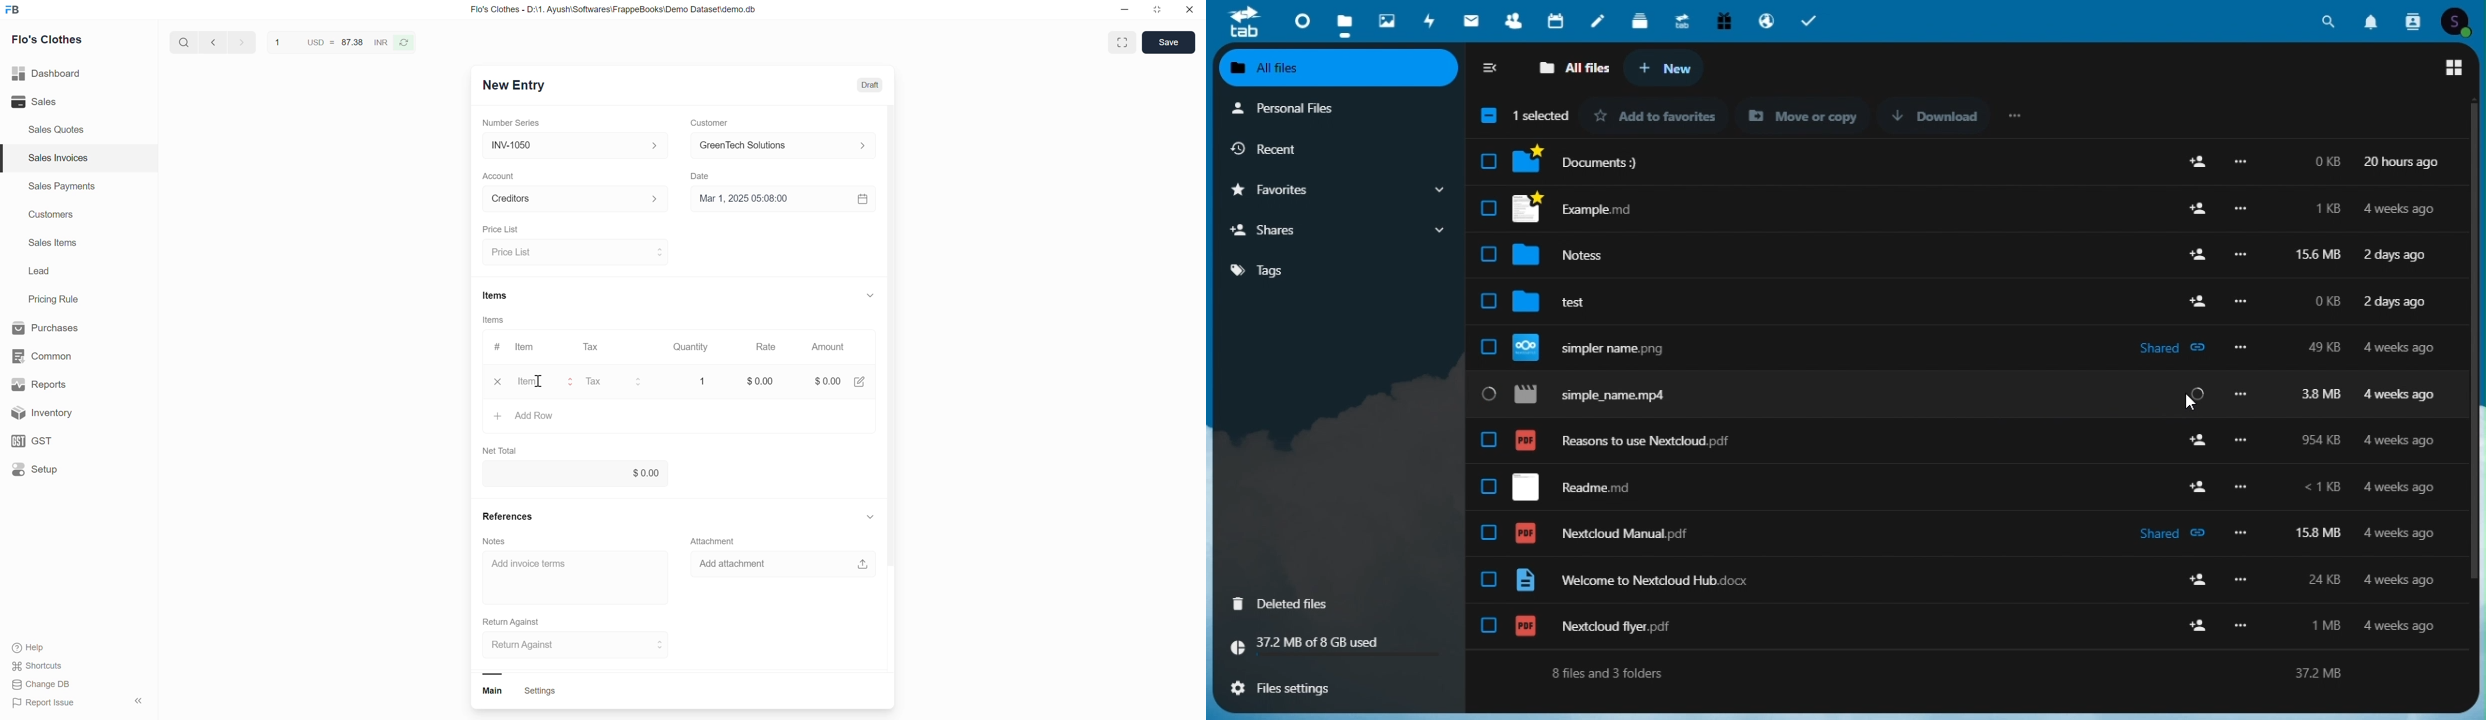  I want to click on Upgrade, so click(1682, 20).